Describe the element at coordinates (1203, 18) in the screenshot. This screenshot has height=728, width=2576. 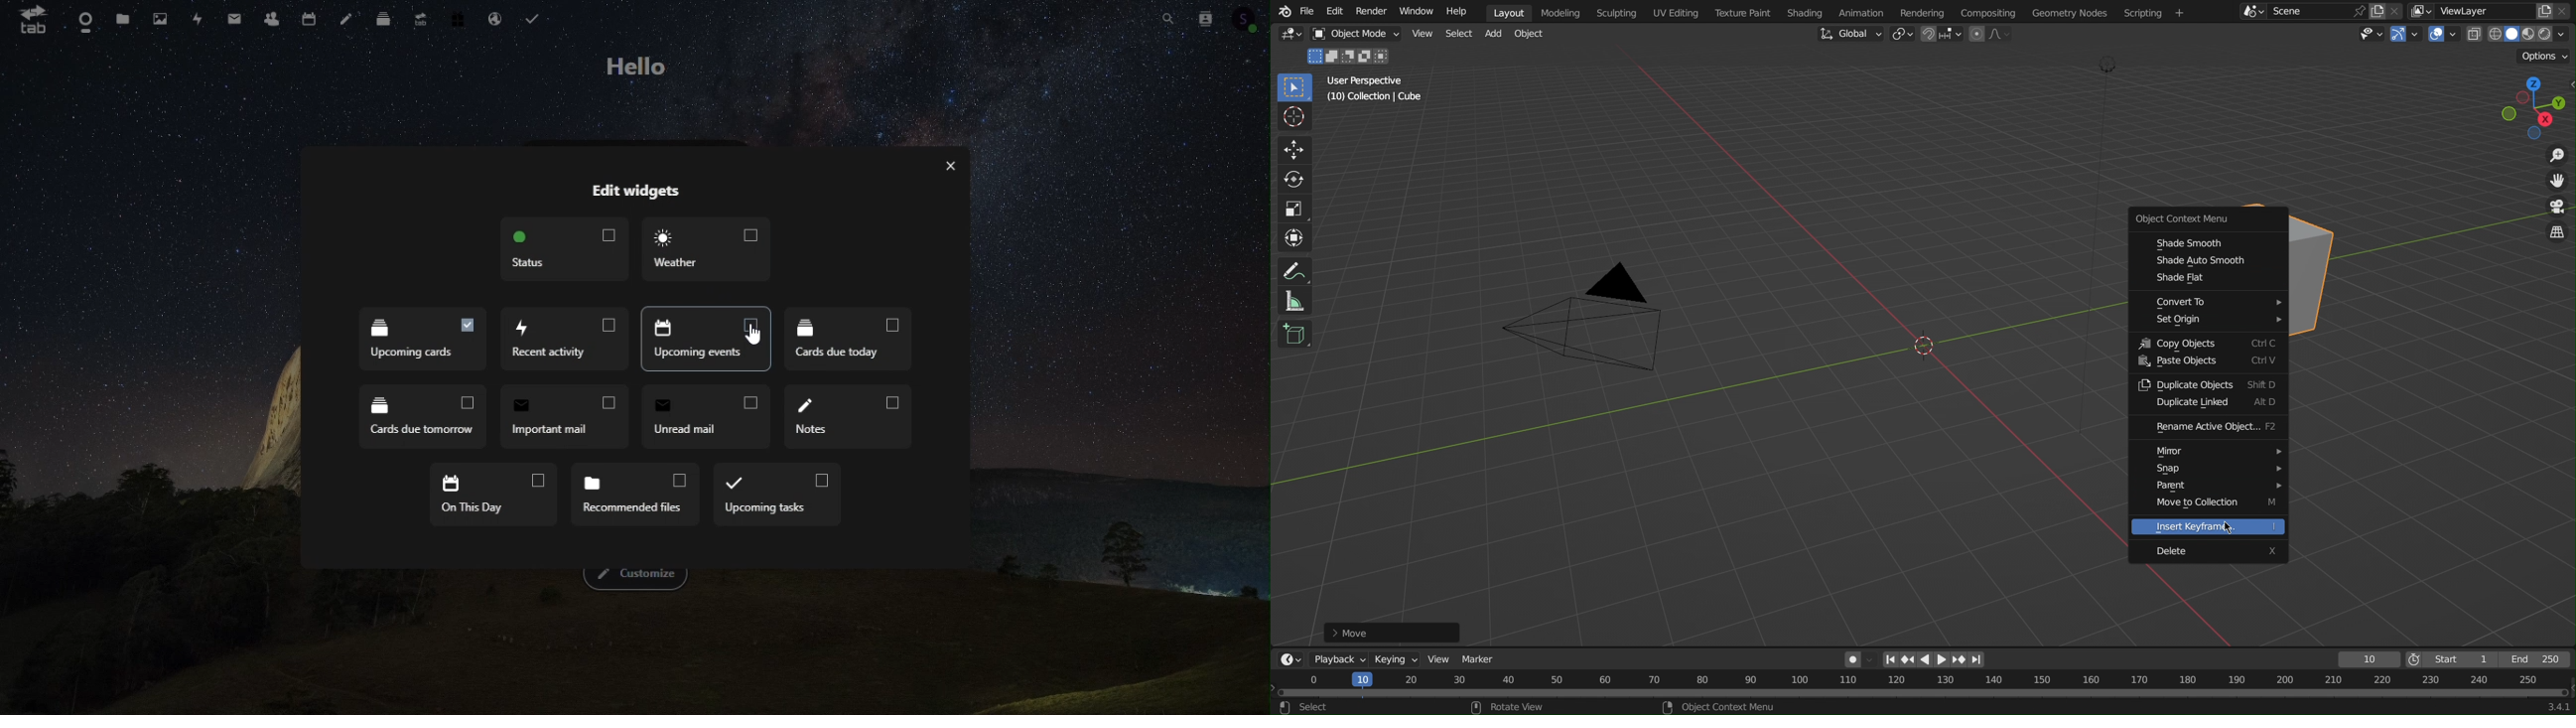
I see `Contacts search` at that location.